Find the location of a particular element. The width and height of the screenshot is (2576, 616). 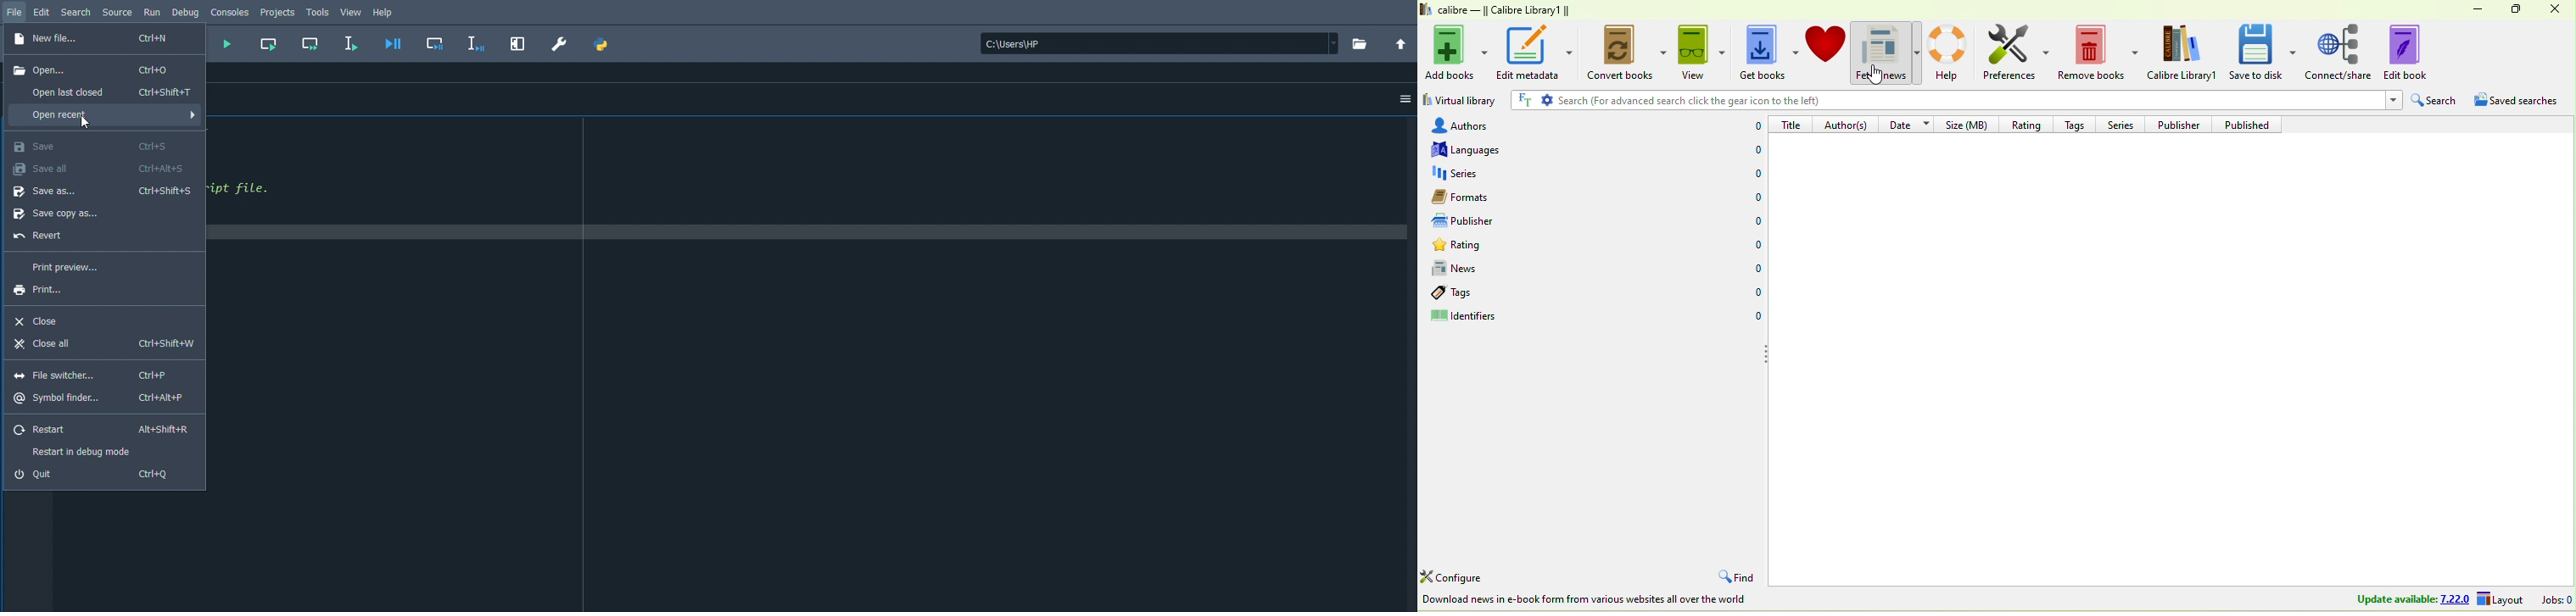

Open is located at coordinates (93, 70).